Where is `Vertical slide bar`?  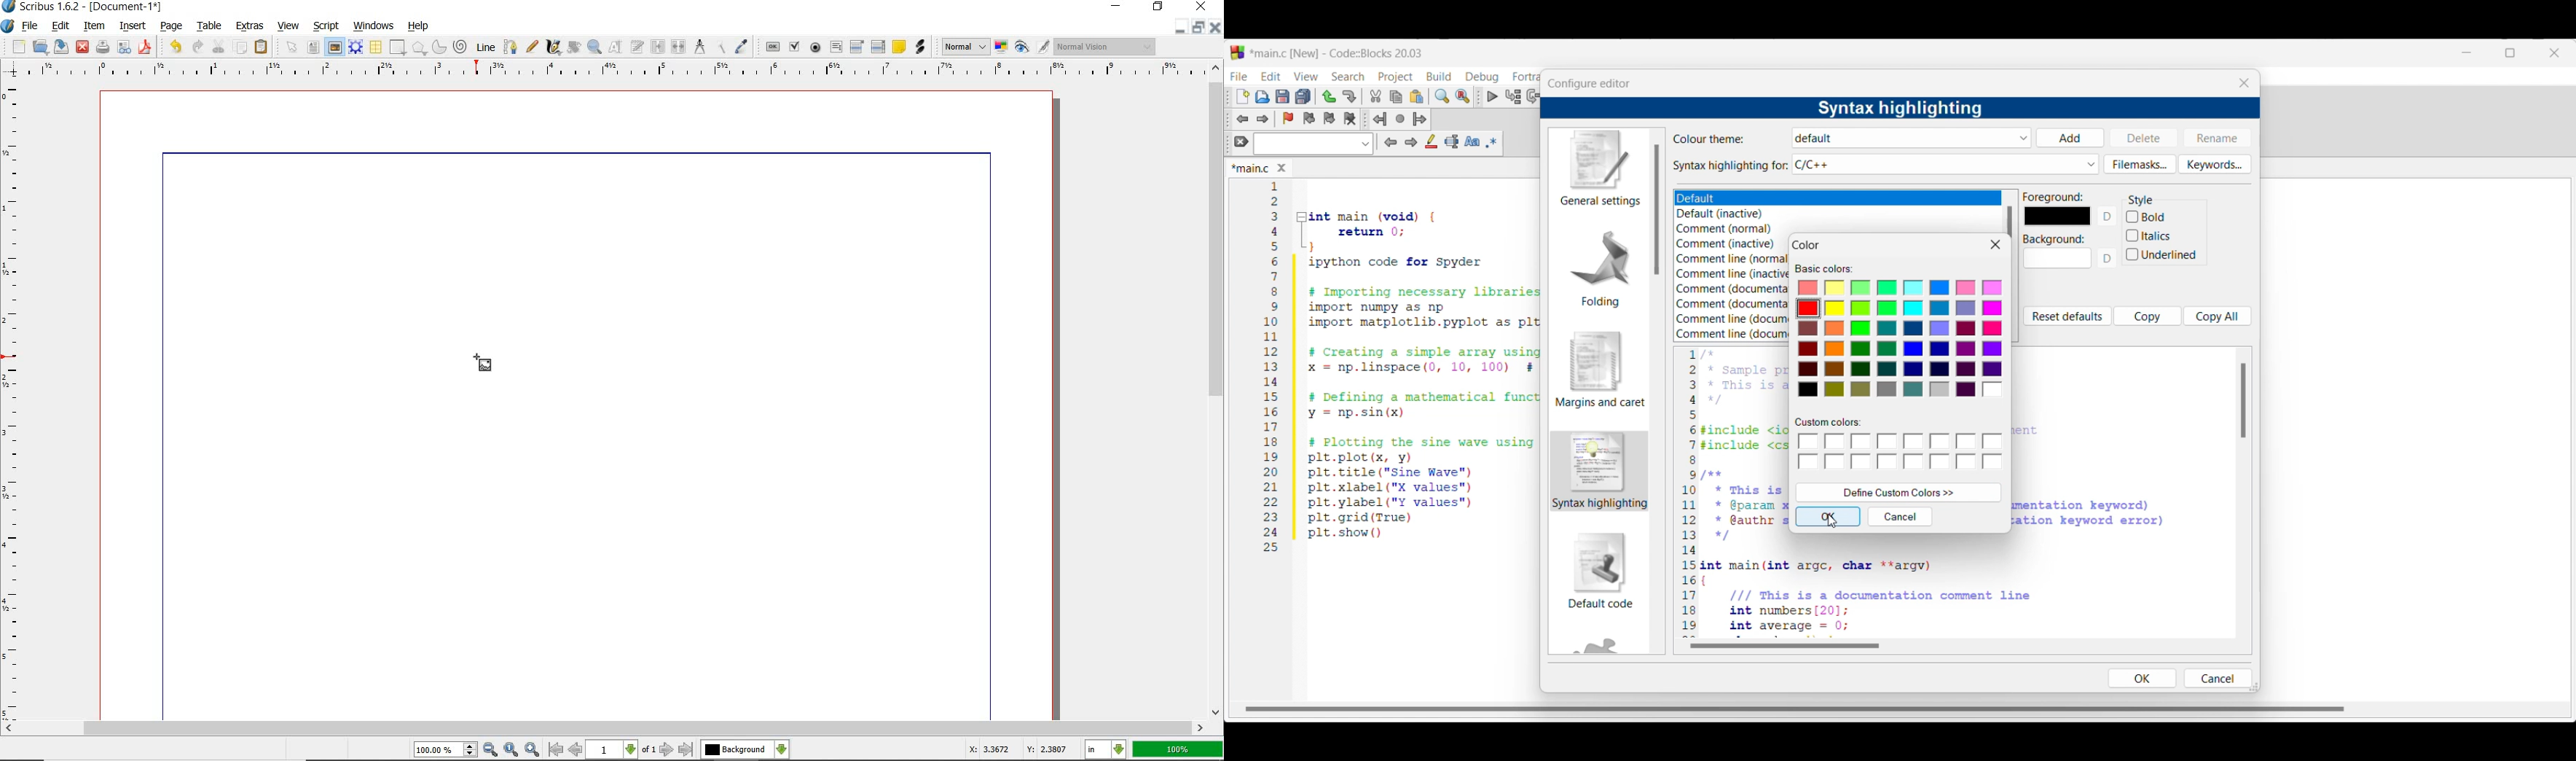
Vertical slide bar is located at coordinates (2244, 400).